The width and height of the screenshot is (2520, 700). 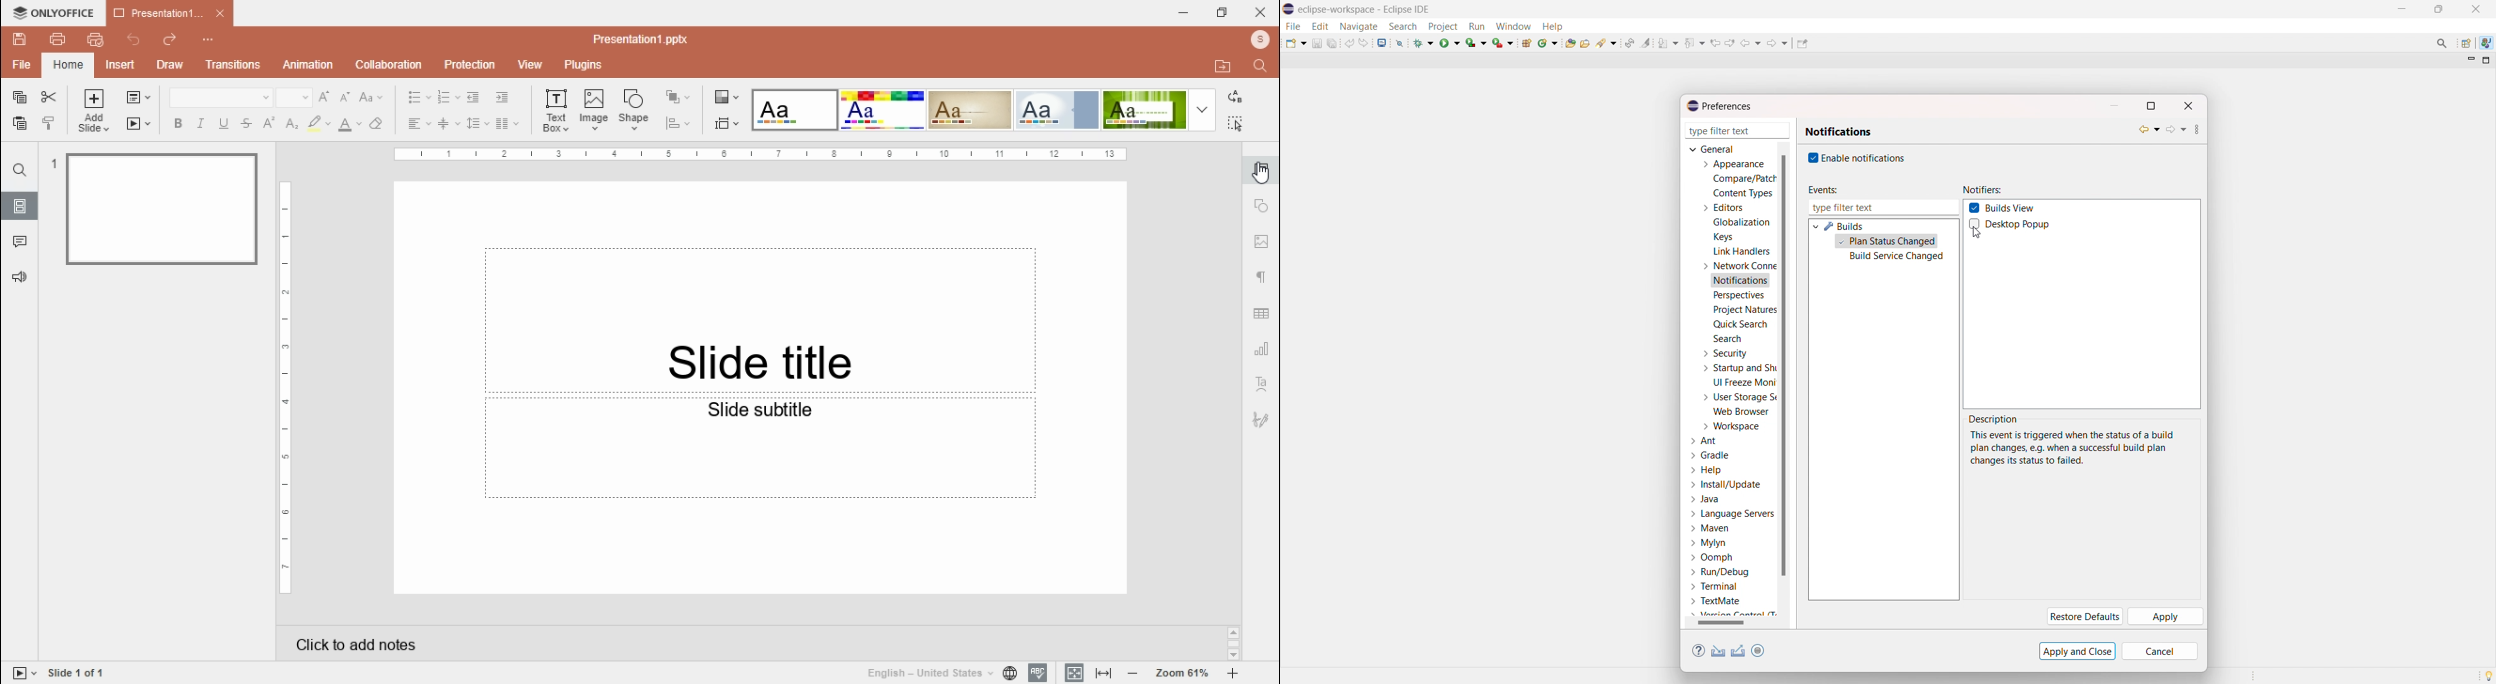 I want to click on numbering, so click(x=448, y=97).